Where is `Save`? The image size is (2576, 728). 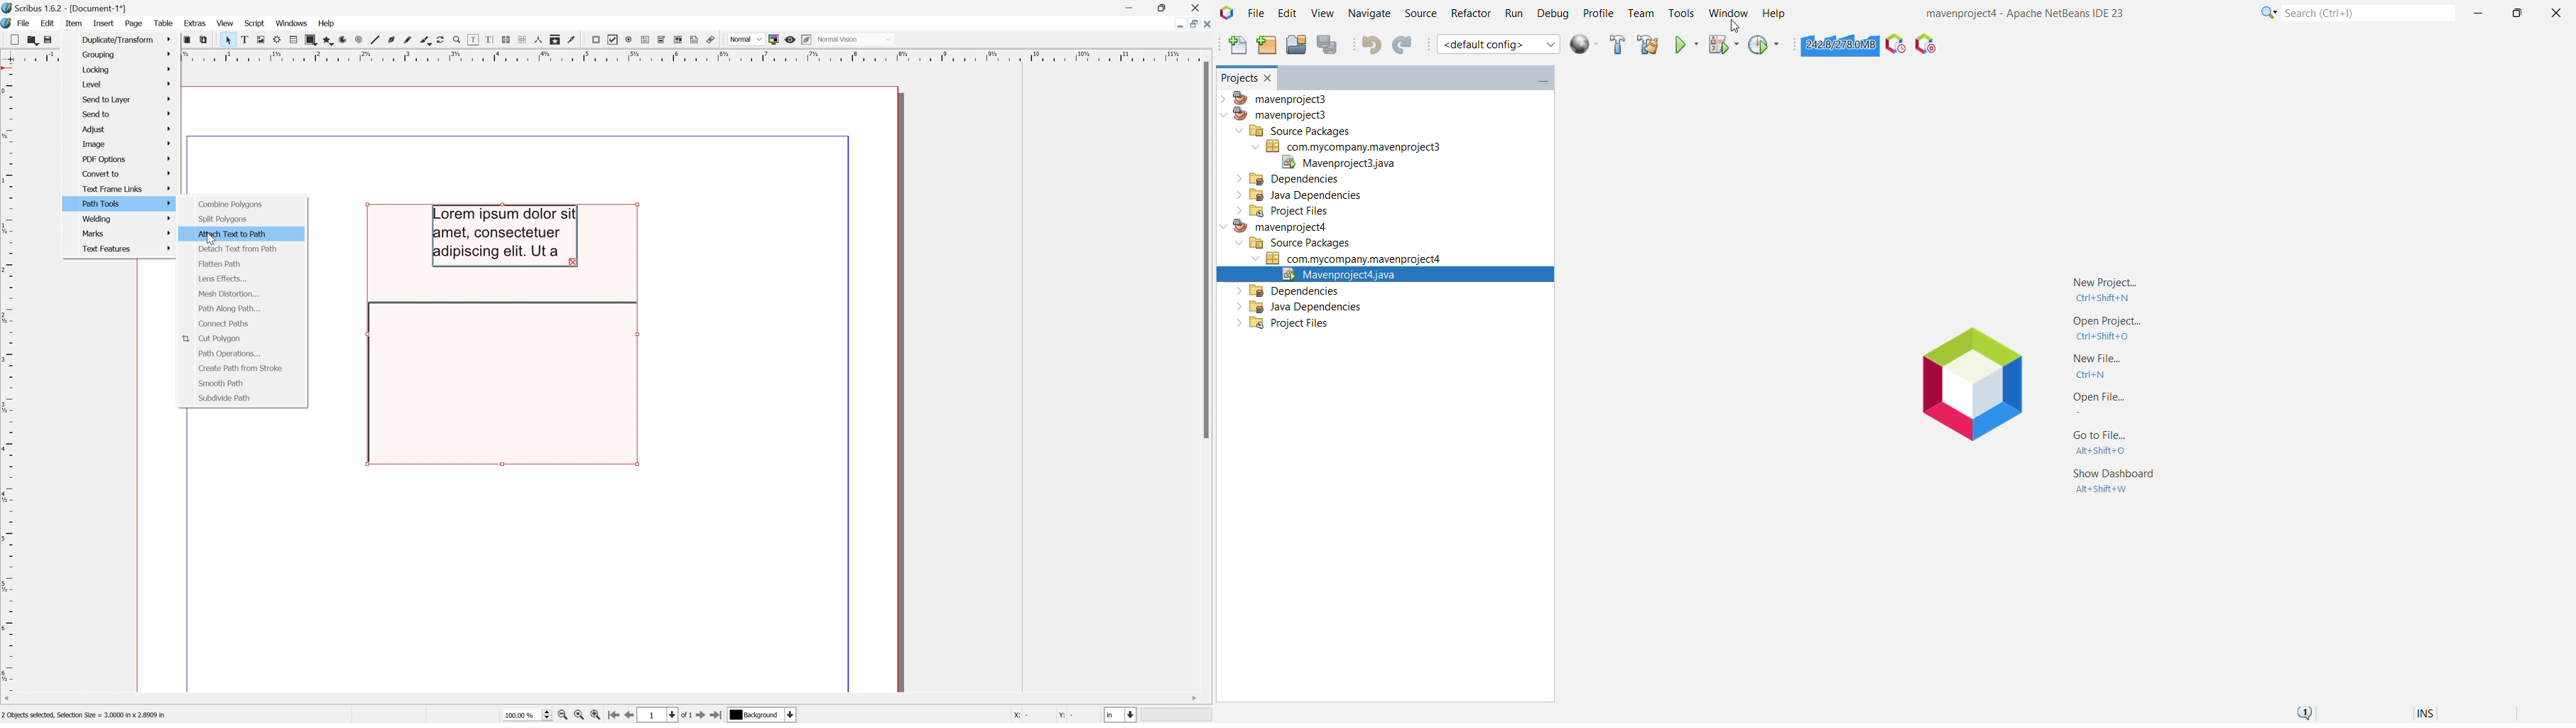 Save is located at coordinates (46, 39).